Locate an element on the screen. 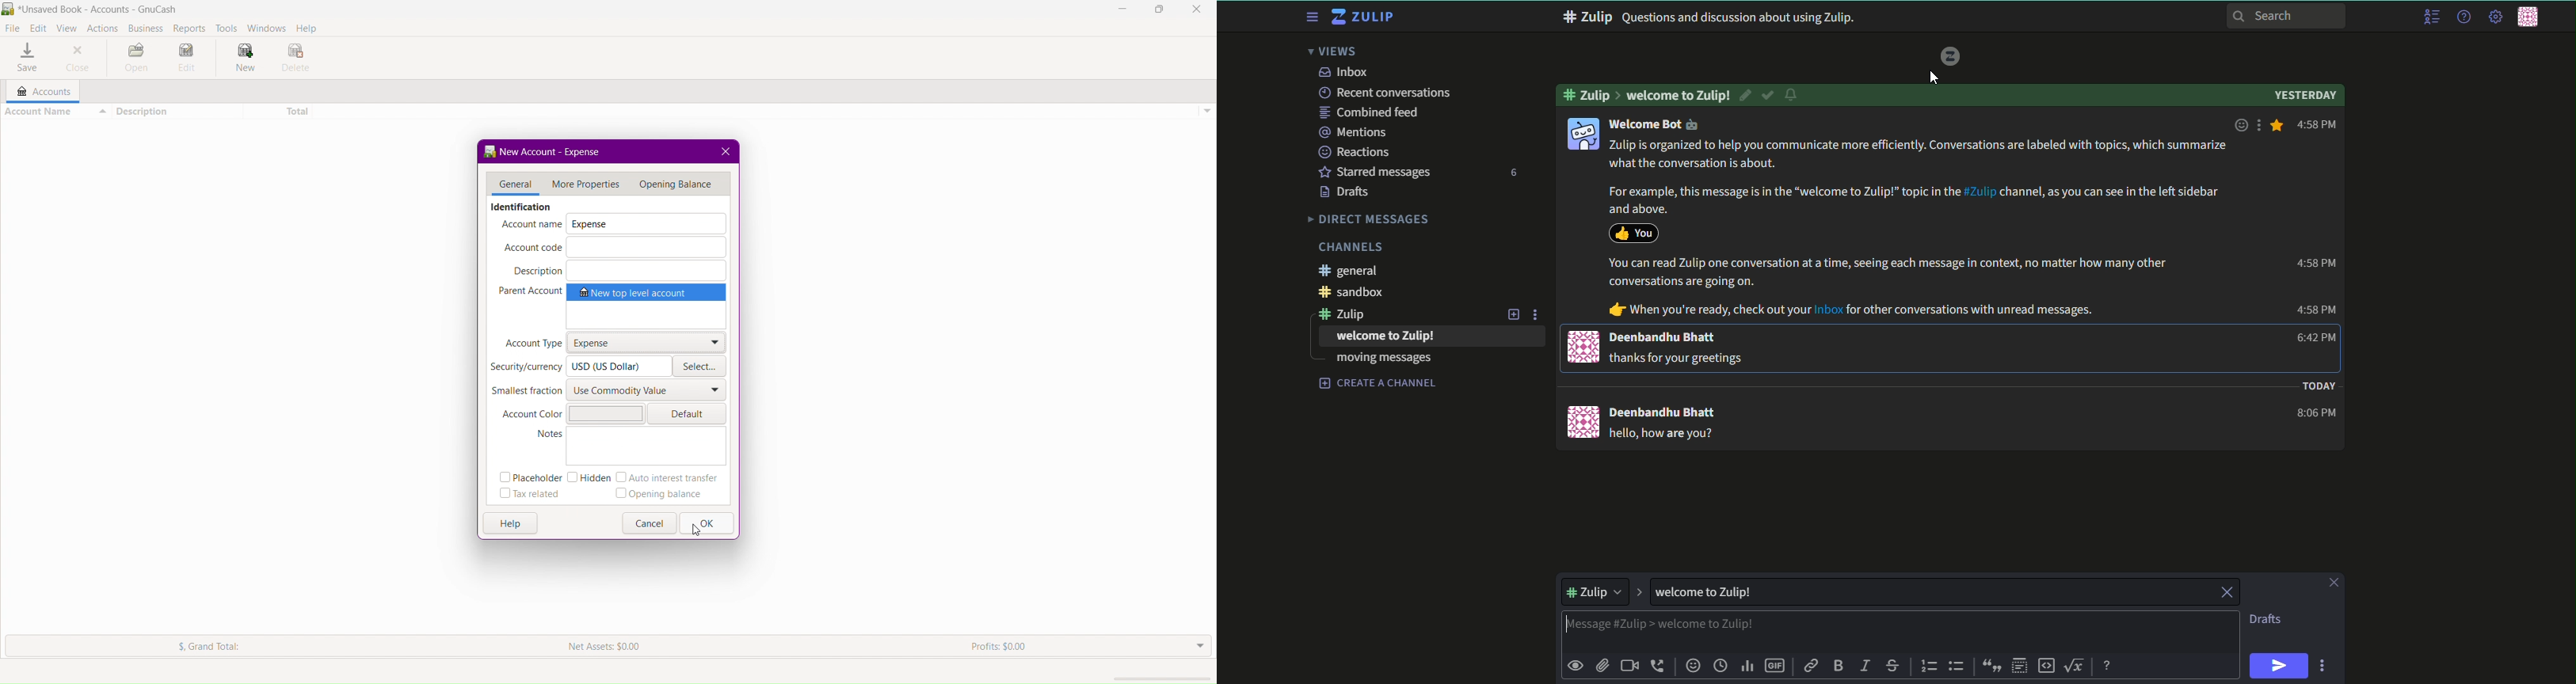 The image size is (2576, 700). j@ thanks for your greetings is located at coordinates (1680, 357).